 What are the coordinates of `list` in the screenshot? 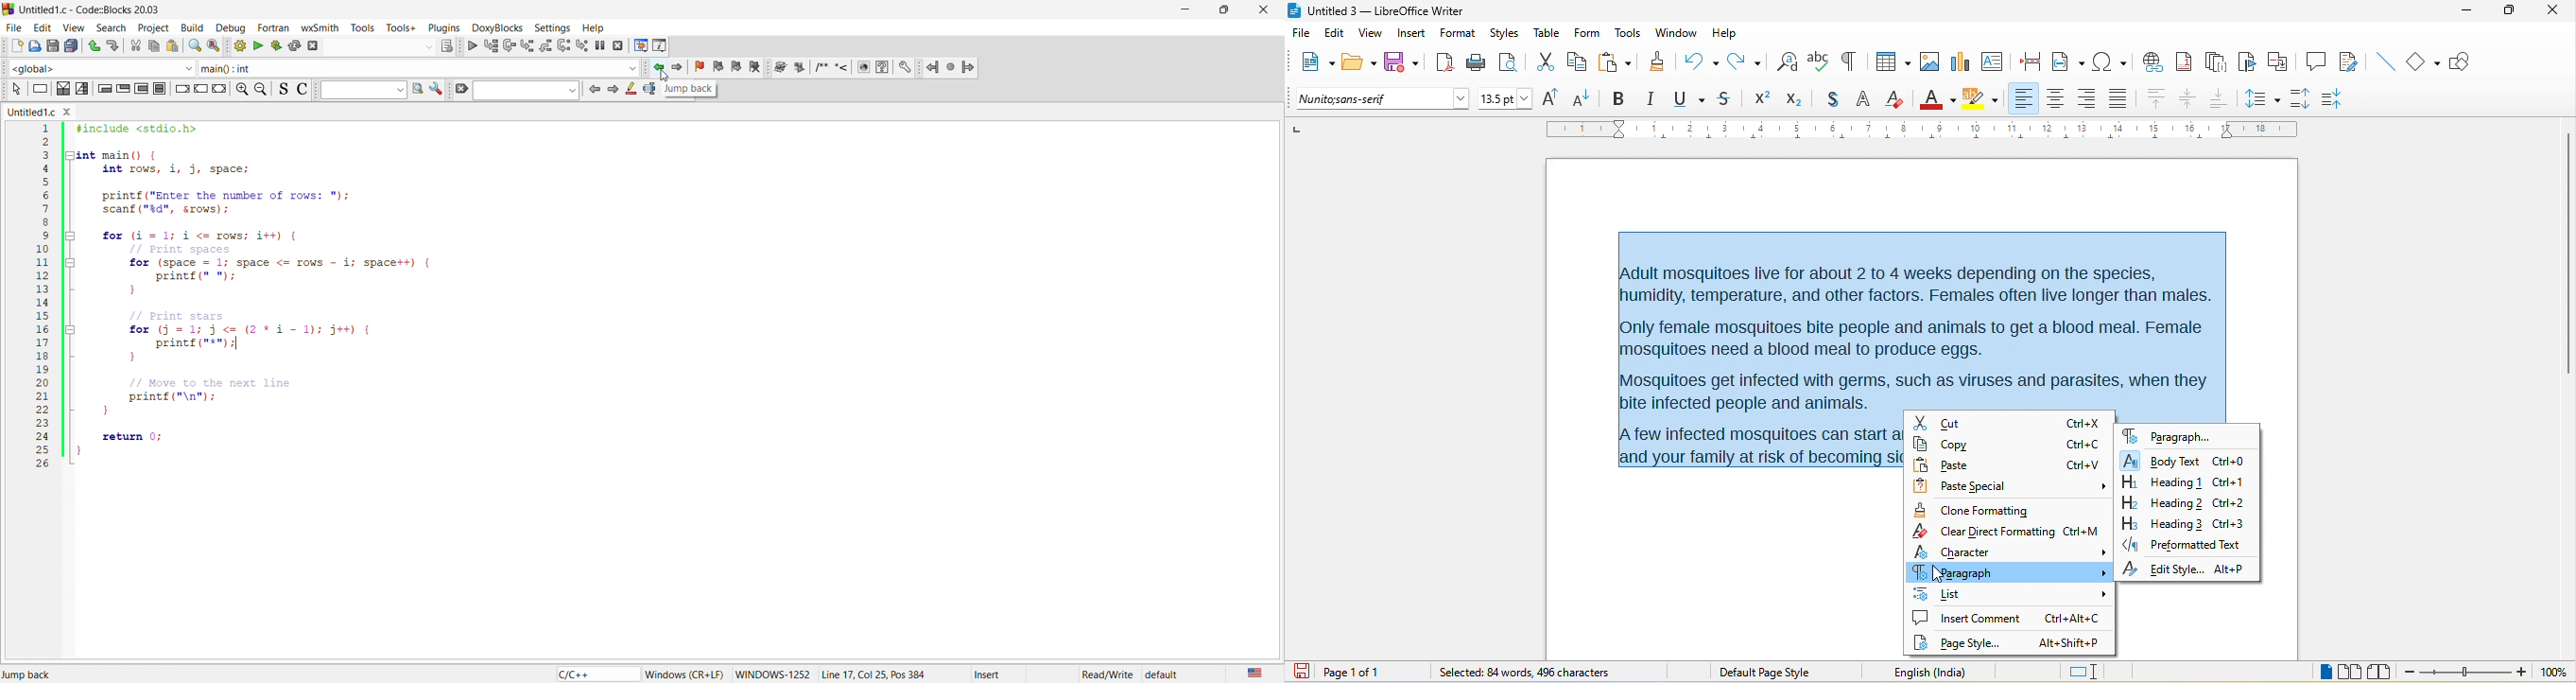 It's located at (2010, 593).